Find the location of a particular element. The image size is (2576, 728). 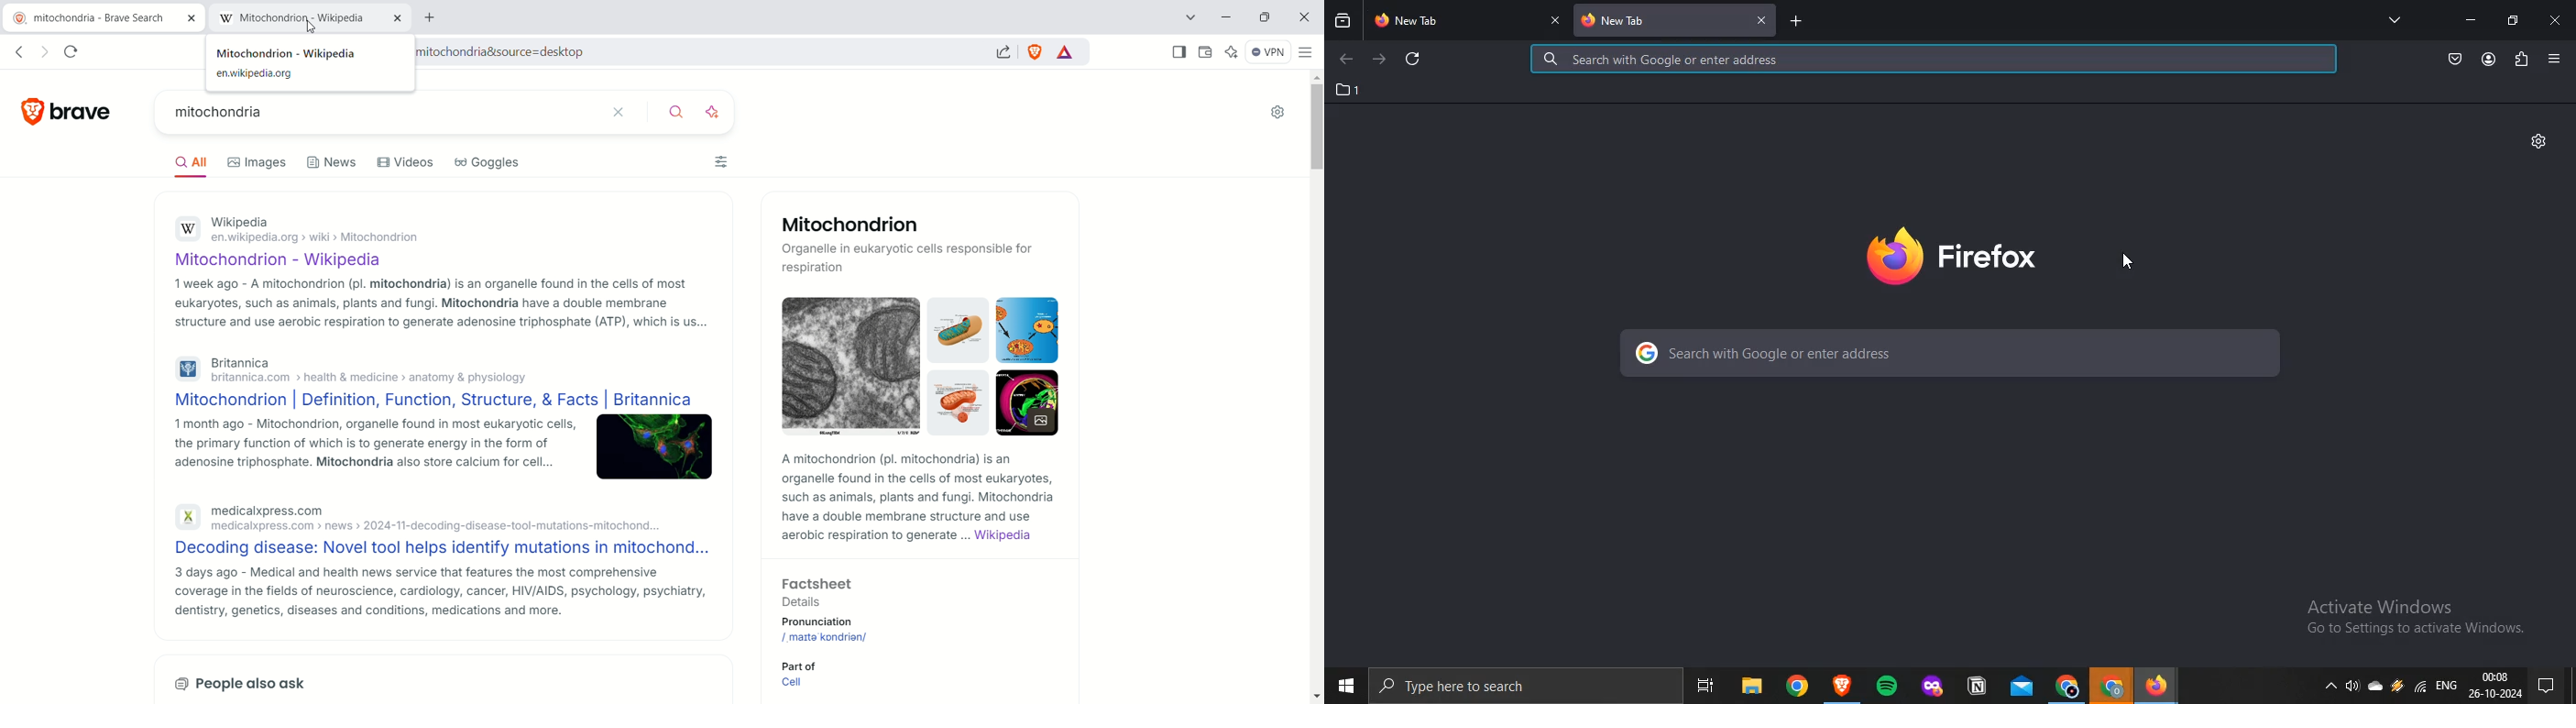

battery is located at coordinates (2395, 691).